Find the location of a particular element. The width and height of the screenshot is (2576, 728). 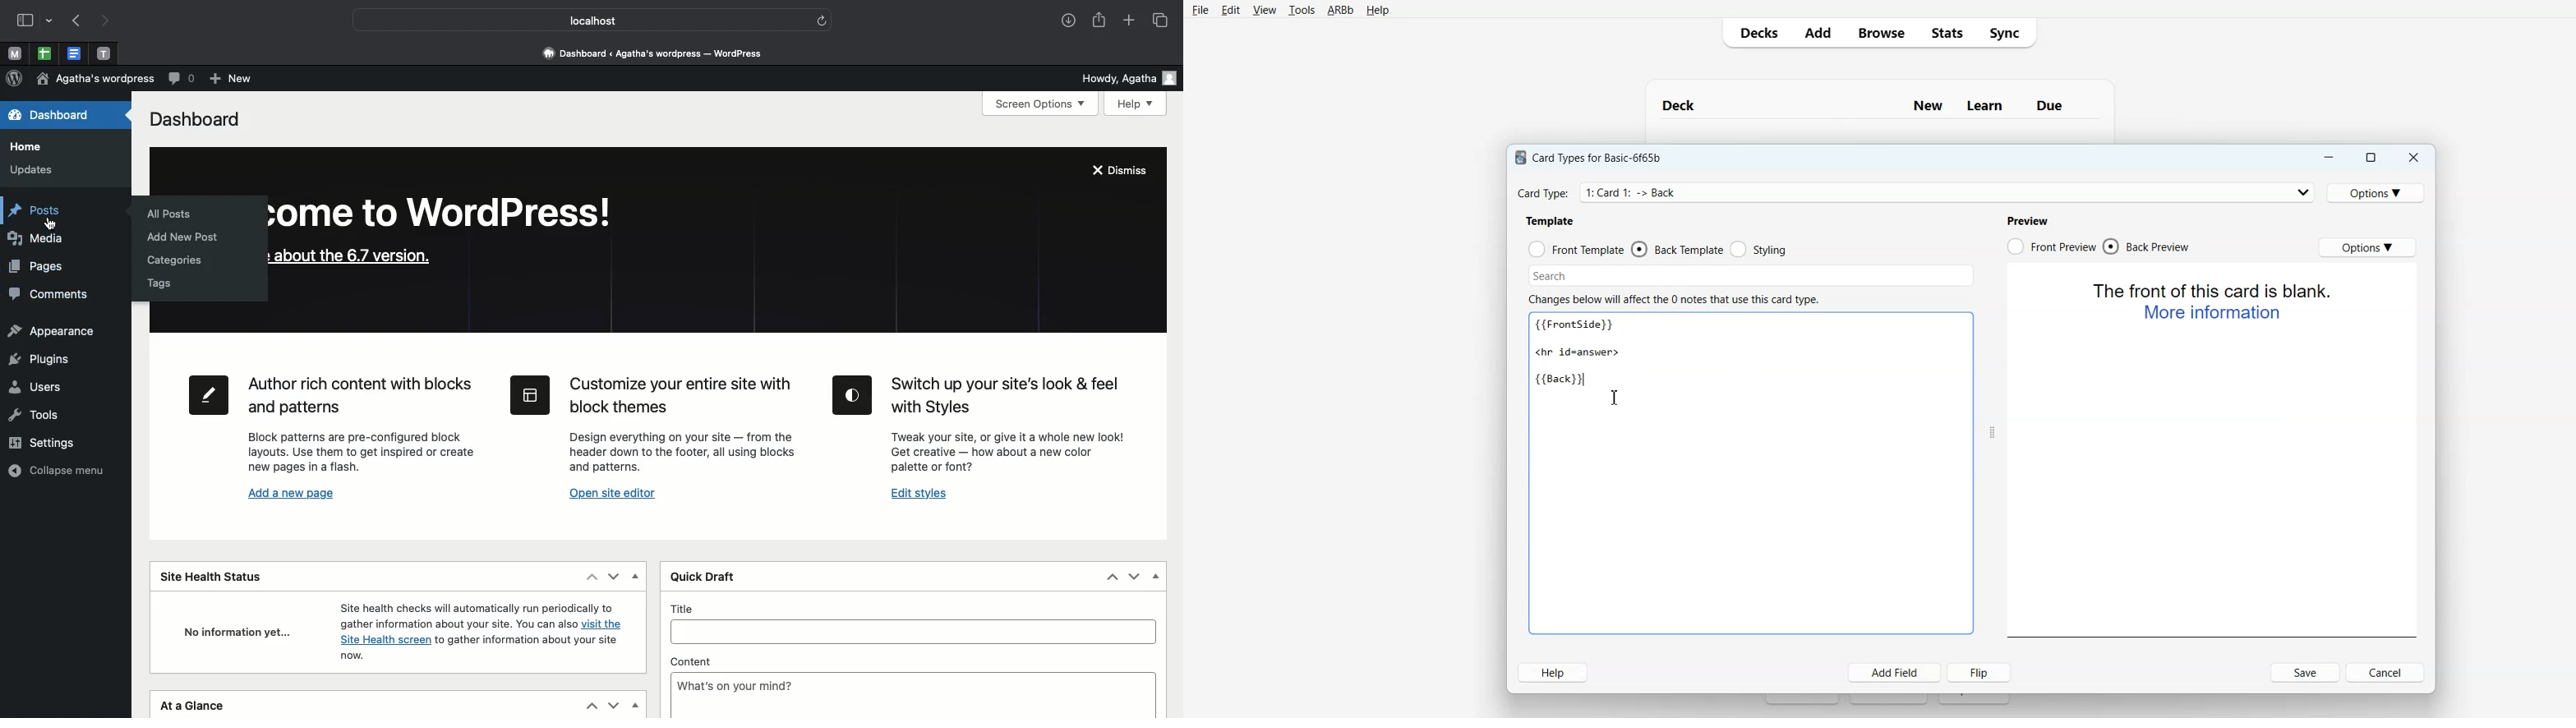

File is located at coordinates (1201, 10).